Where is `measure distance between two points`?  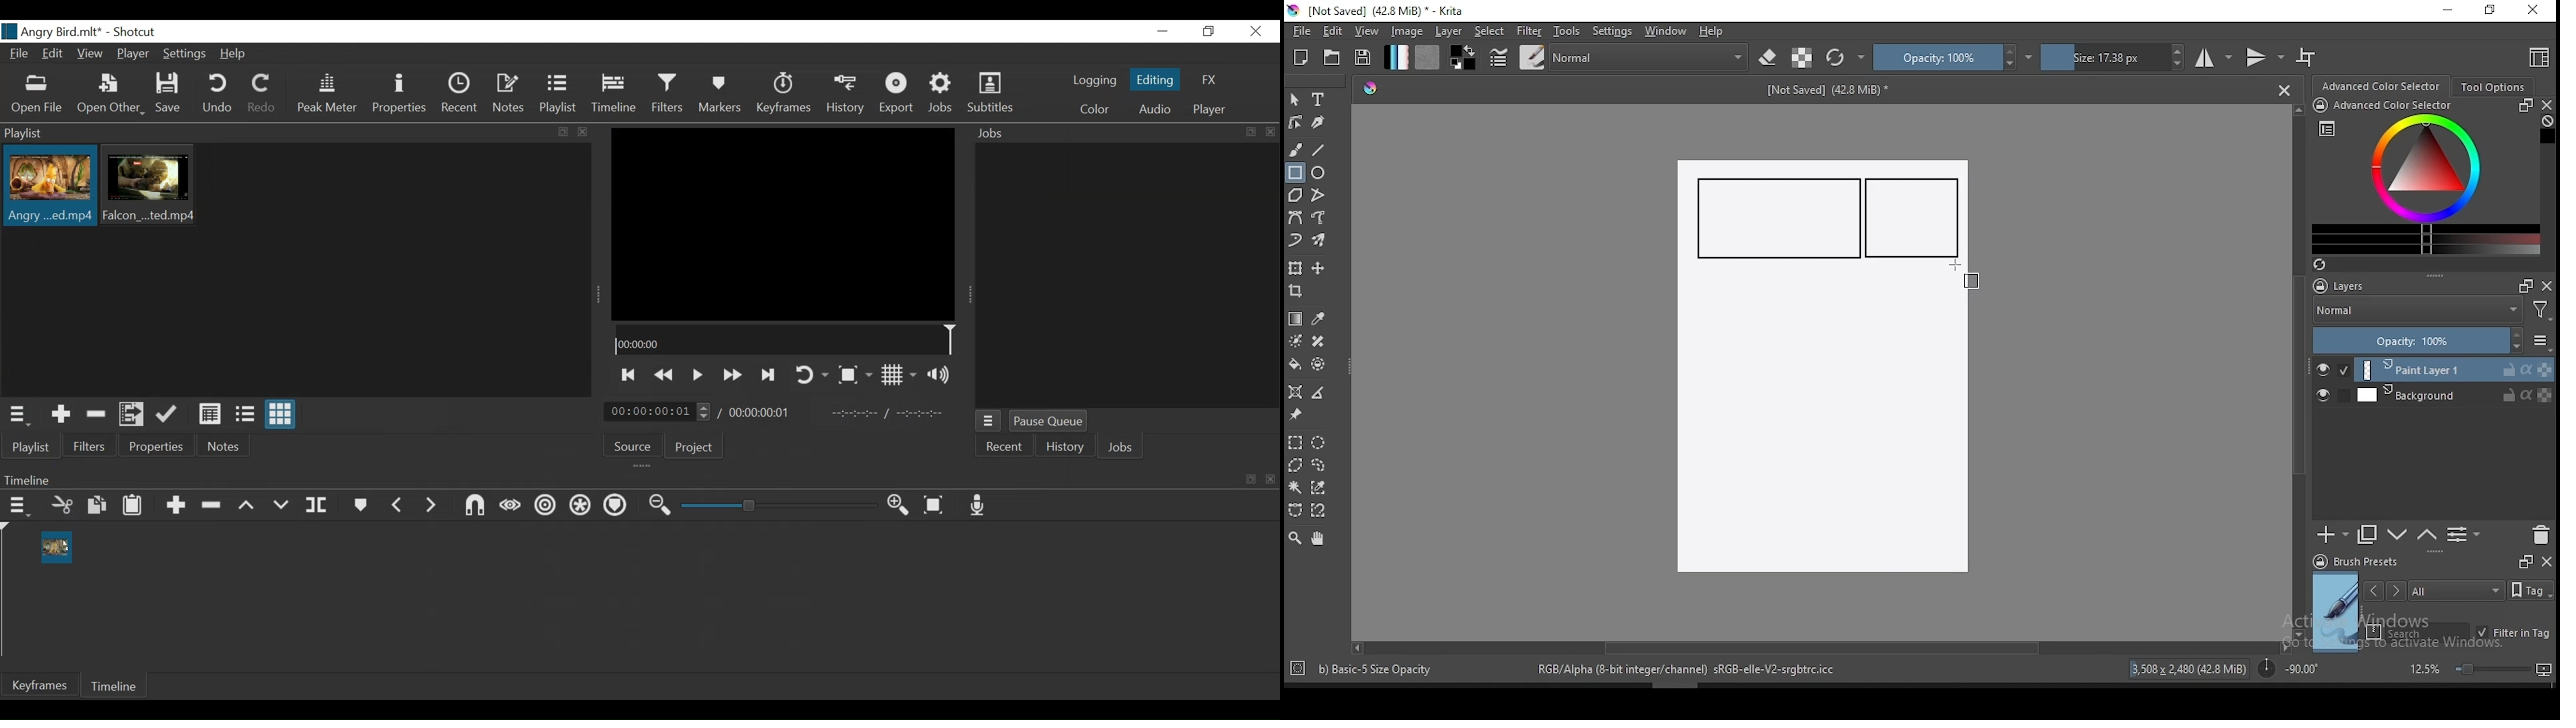
measure distance between two points is located at coordinates (1319, 394).